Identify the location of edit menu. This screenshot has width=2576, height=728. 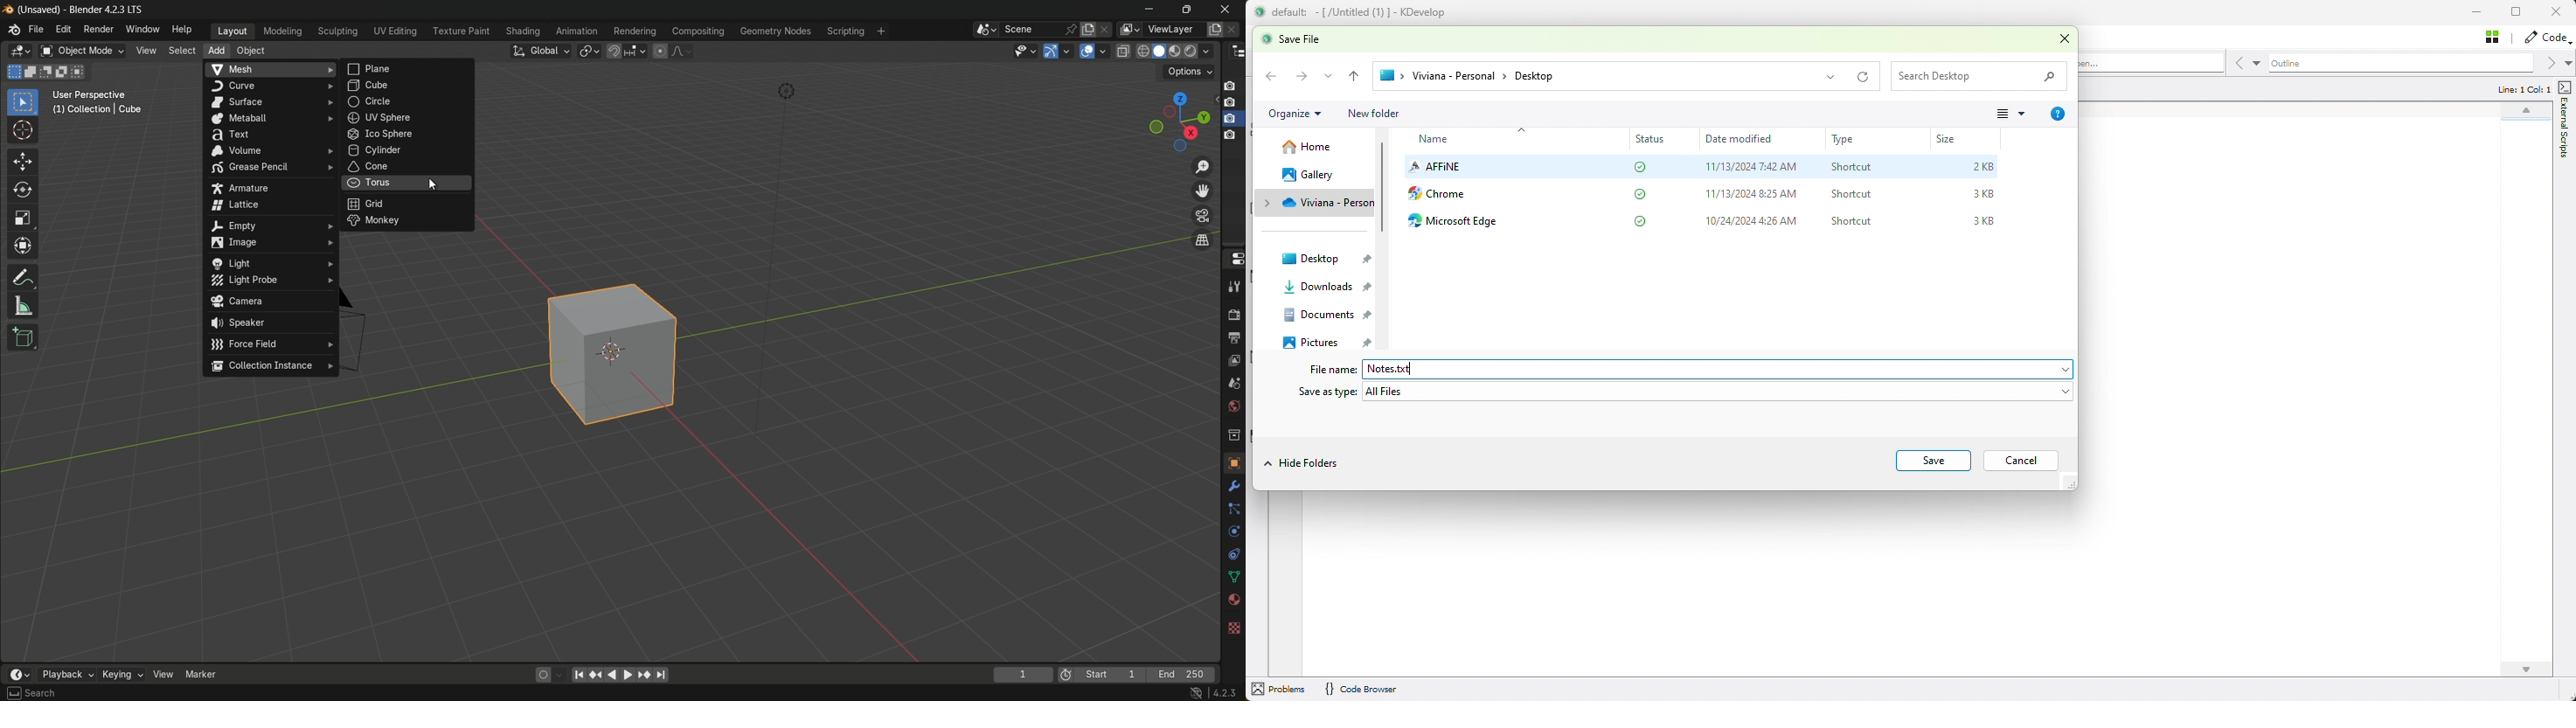
(62, 29).